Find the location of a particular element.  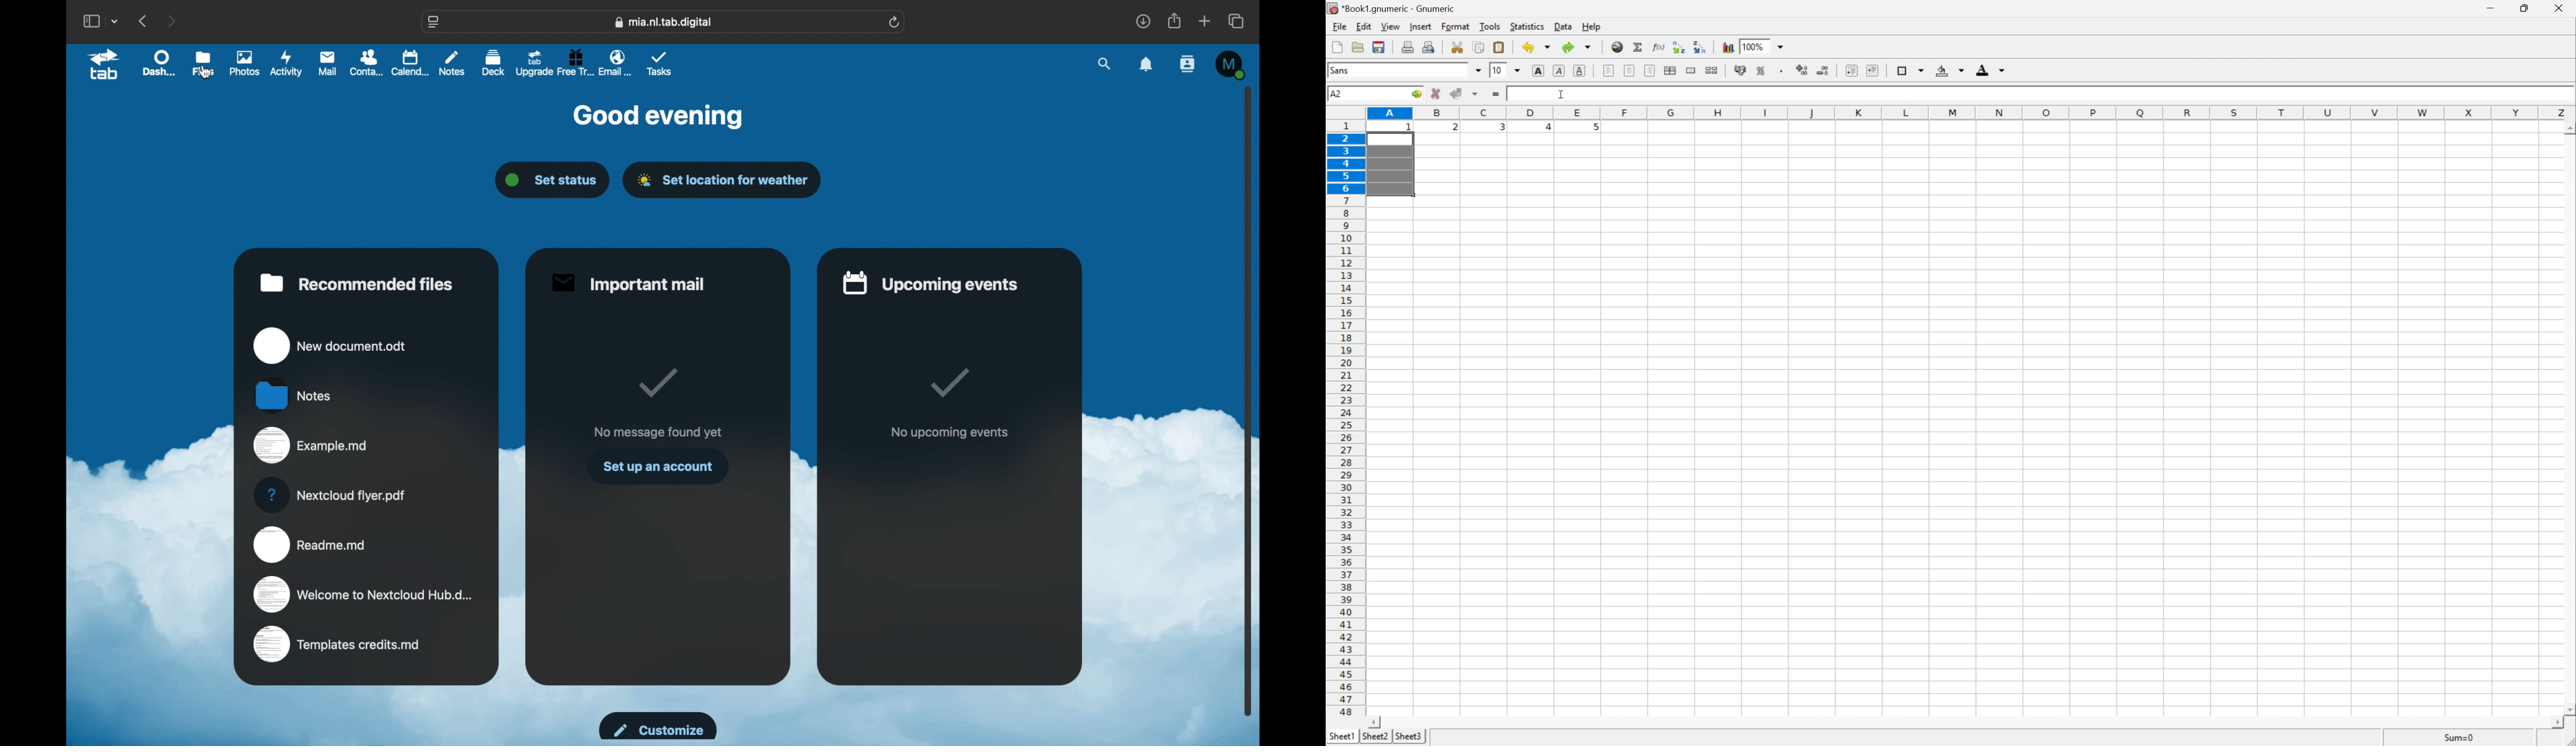

statistics is located at coordinates (1527, 27).